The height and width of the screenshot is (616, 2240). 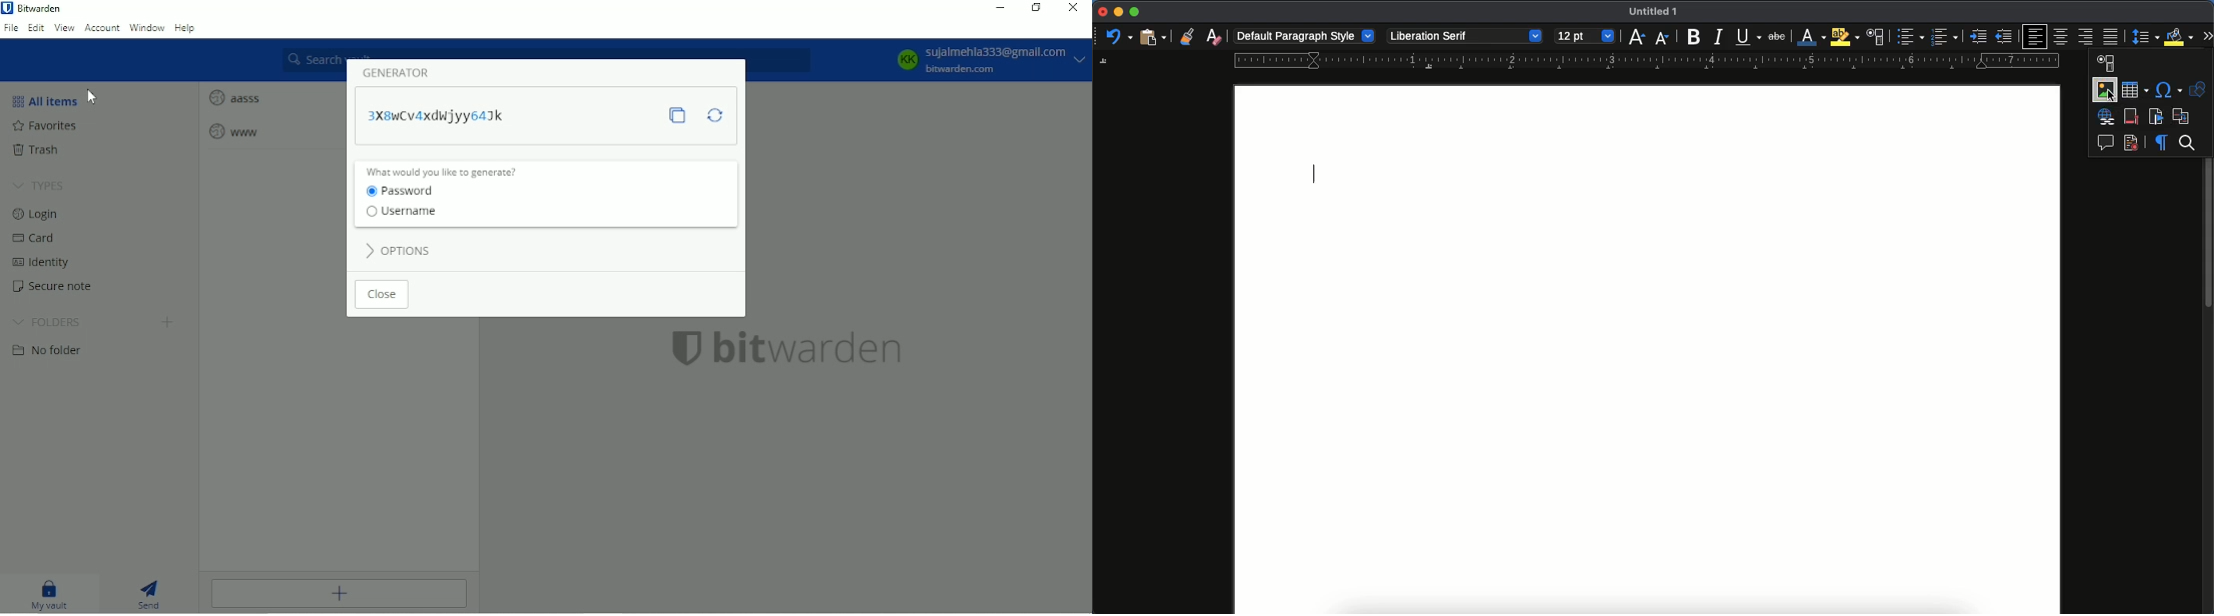 I want to click on Generator, so click(x=397, y=71).